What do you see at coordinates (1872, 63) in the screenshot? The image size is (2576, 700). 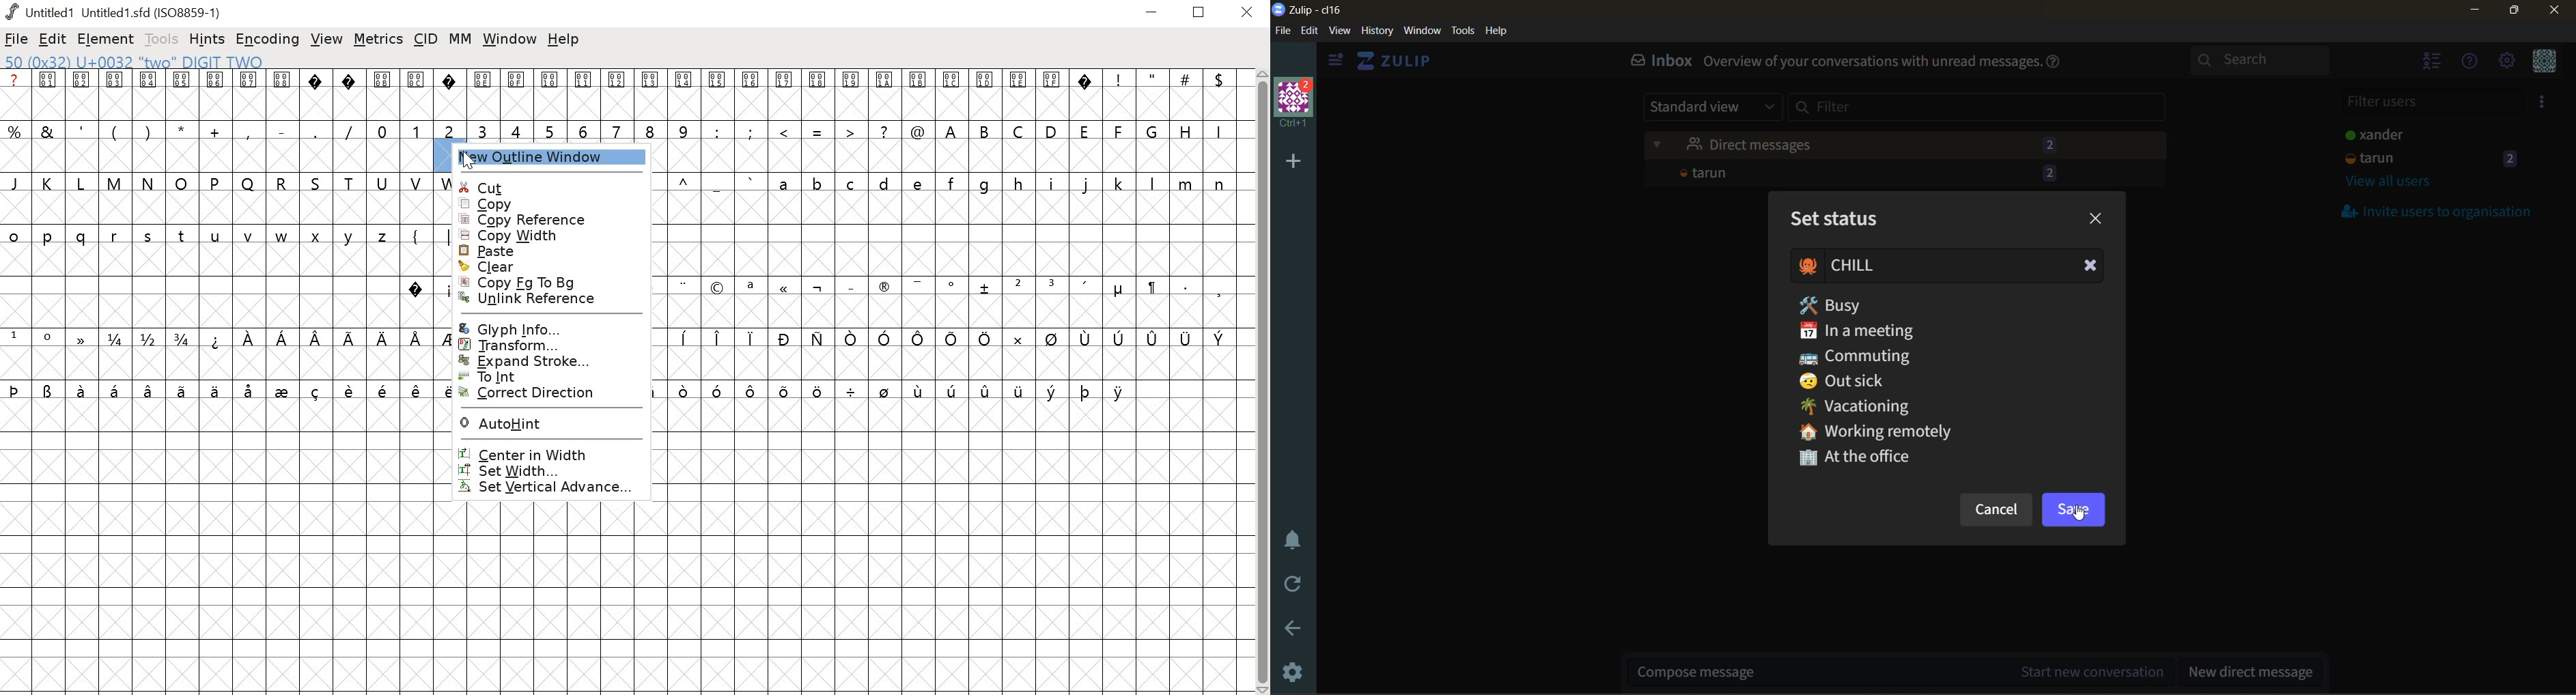 I see `Overview of your conversations with unread messages.` at bounding box center [1872, 63].